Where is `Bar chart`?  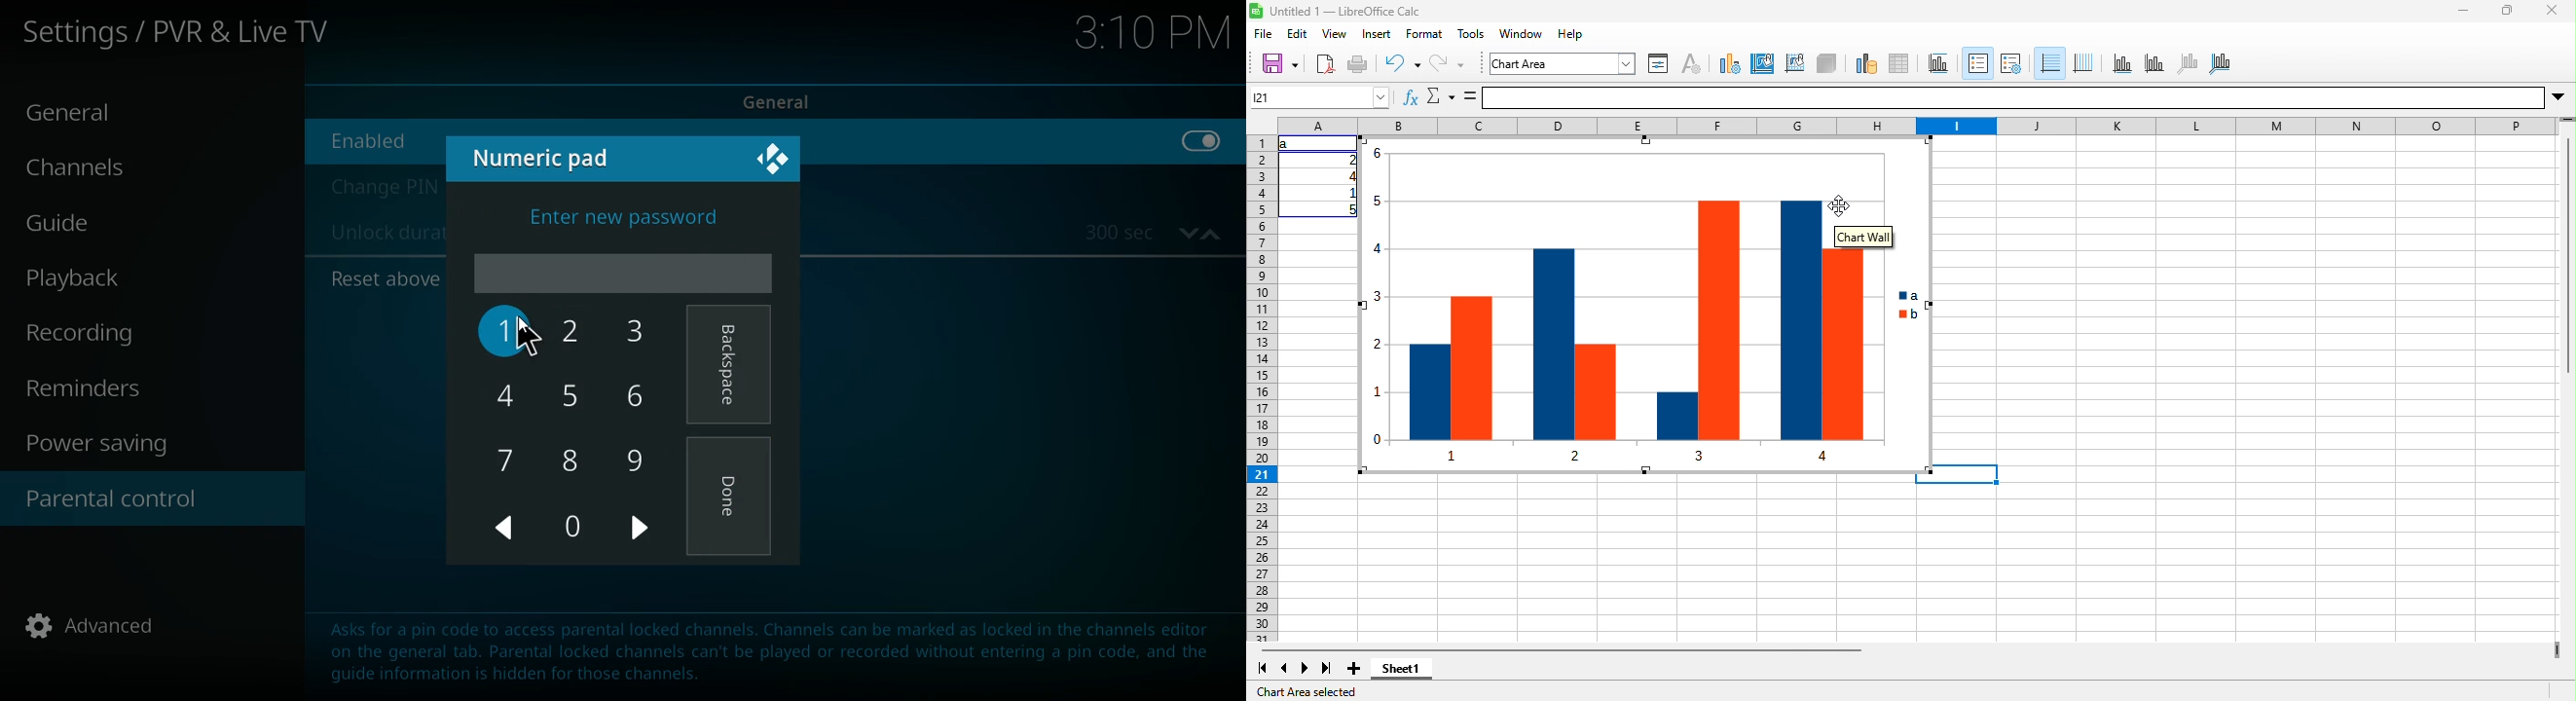
Bar chart is located at coordinates (1883, 360).